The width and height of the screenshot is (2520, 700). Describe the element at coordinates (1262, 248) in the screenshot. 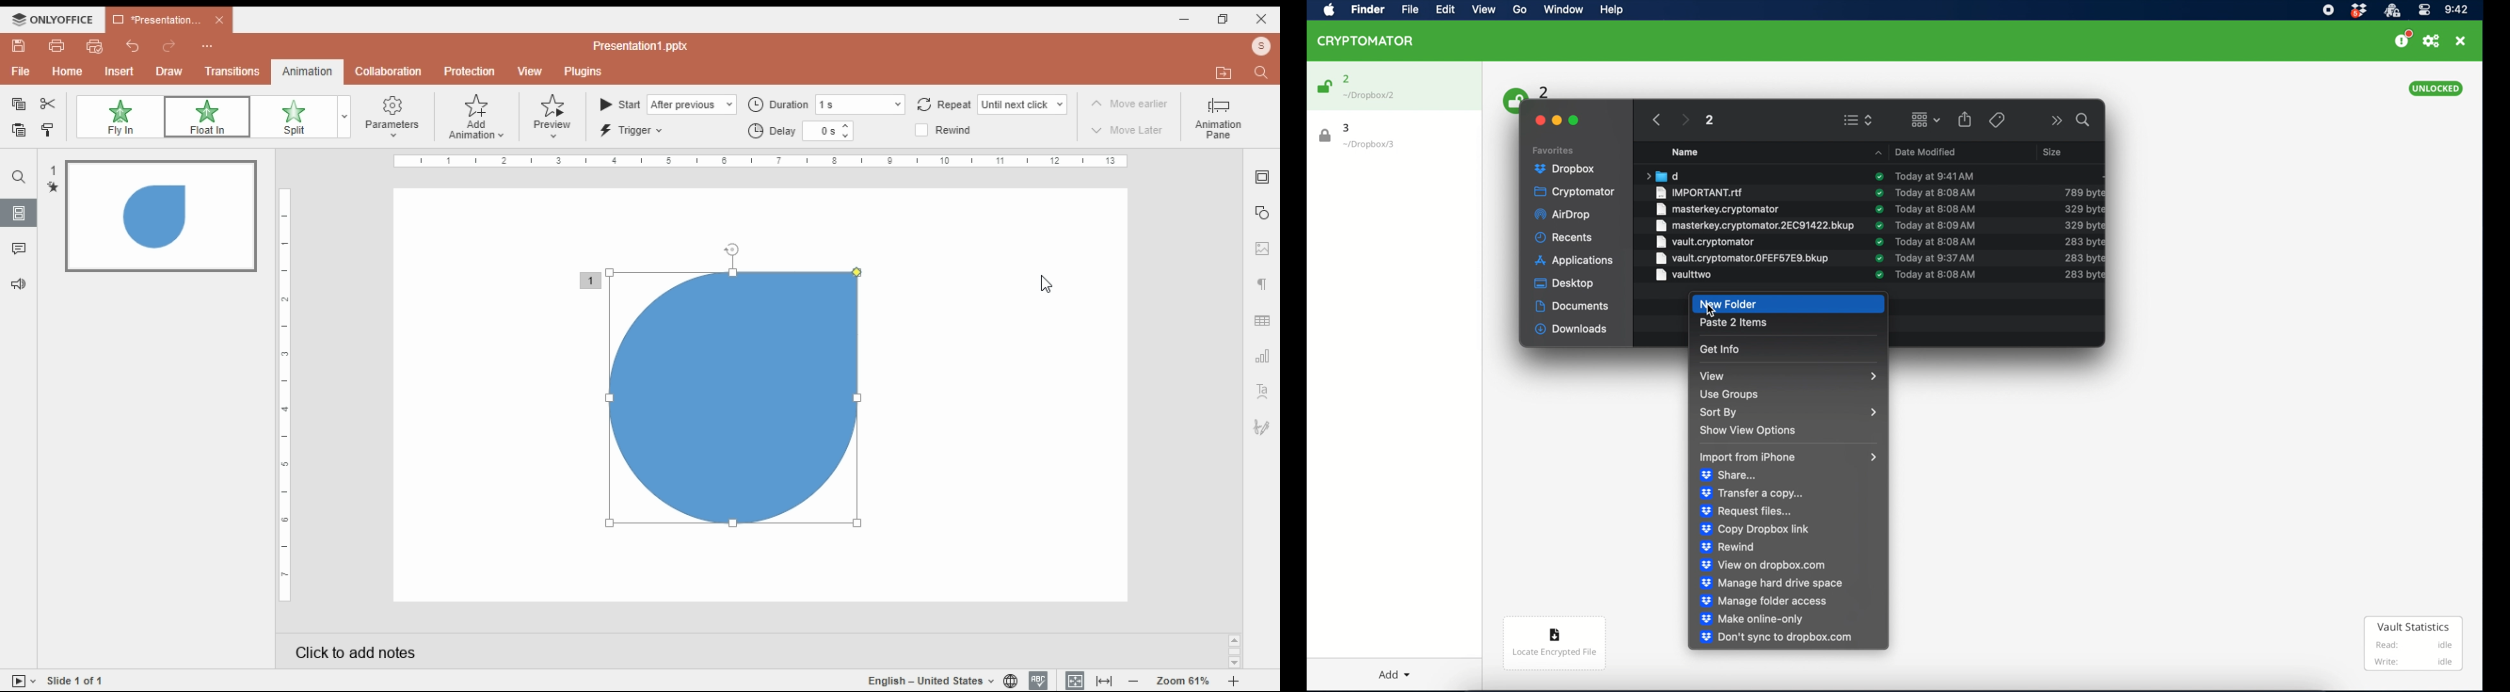

I see `image settings` at that location.